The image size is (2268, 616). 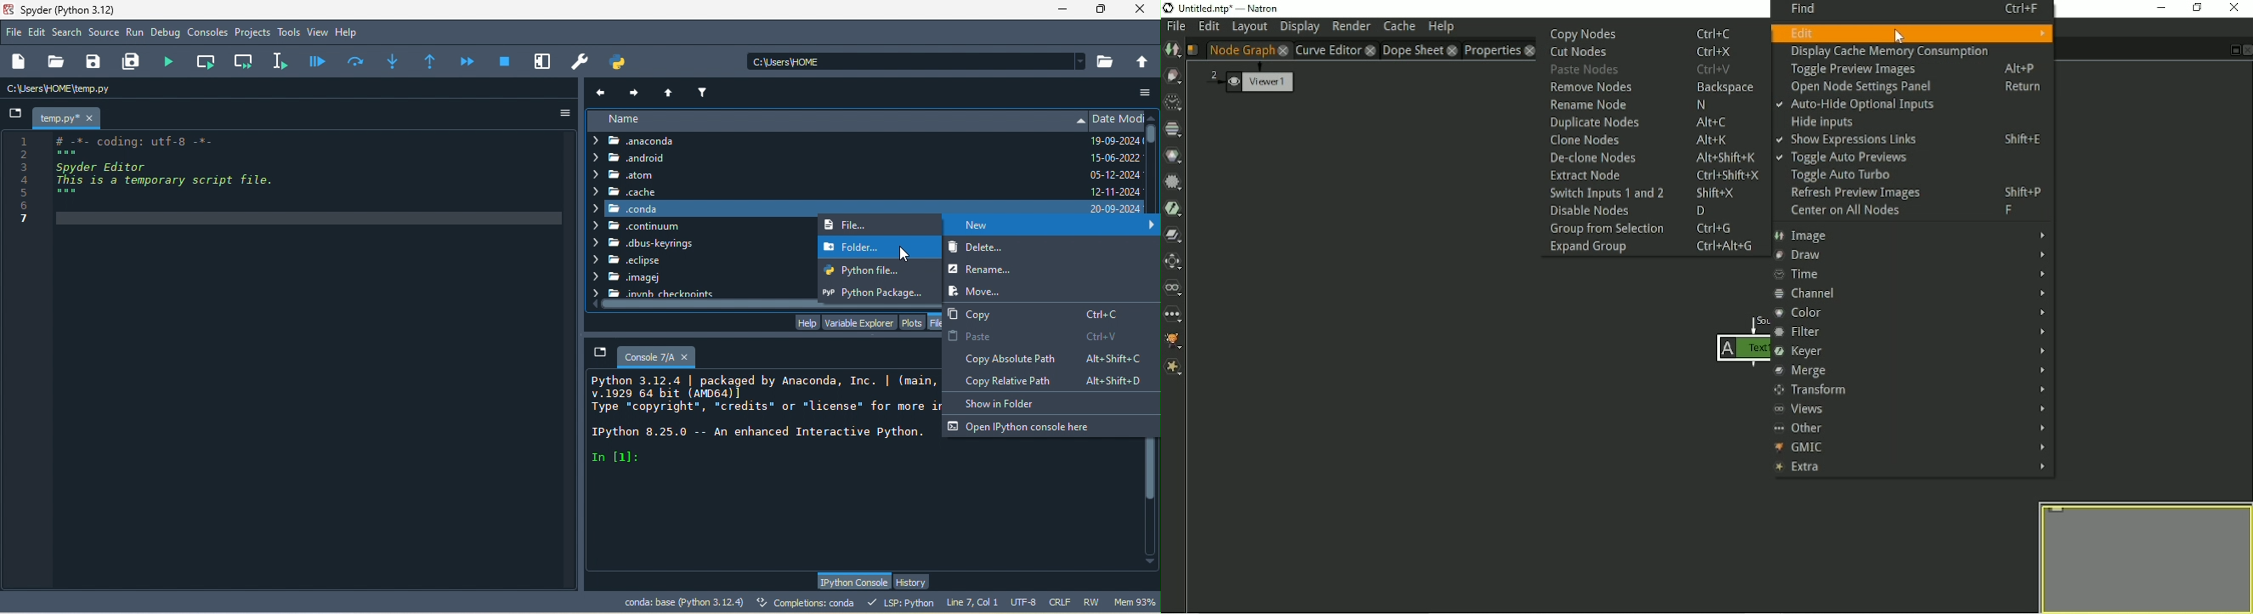 What do you see at coordinates (635, 90) in the screenshot?
I see `next` at bounding box center [635, 90].